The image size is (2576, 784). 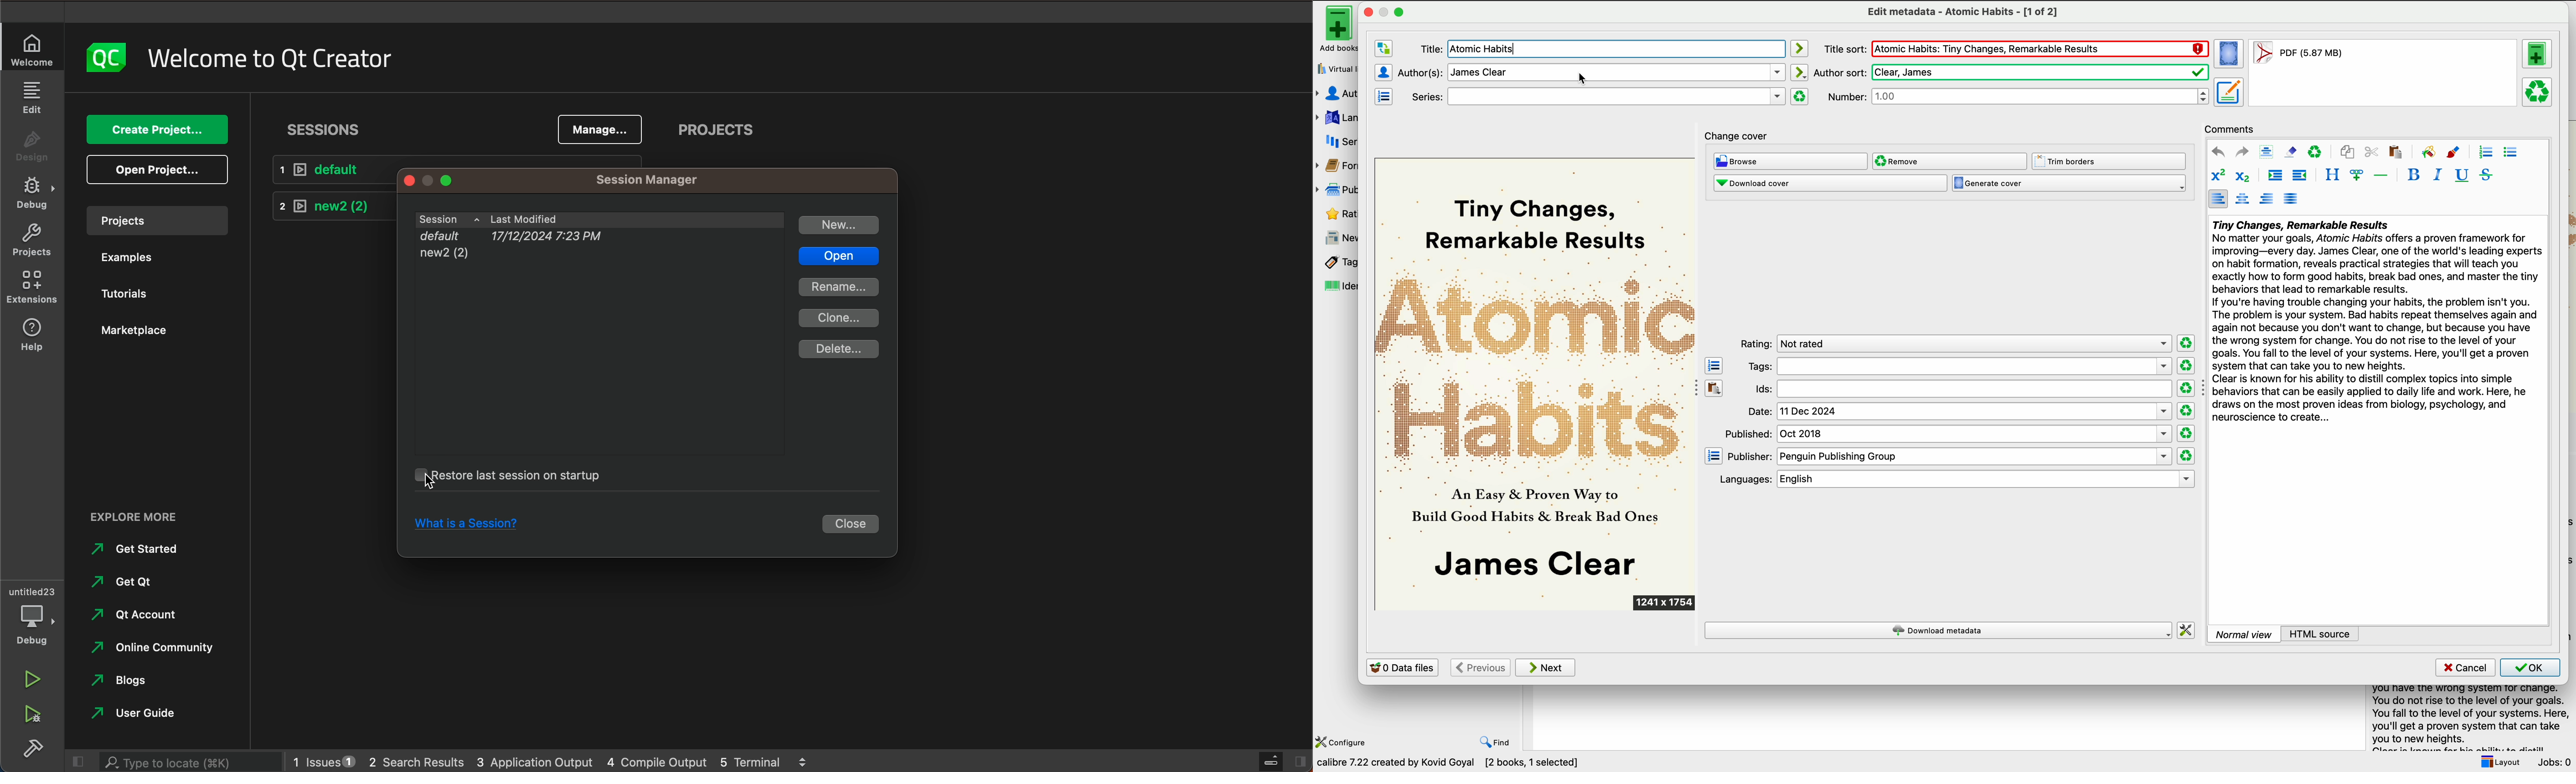 I want to click on user guide, so click(x=135, y=712).